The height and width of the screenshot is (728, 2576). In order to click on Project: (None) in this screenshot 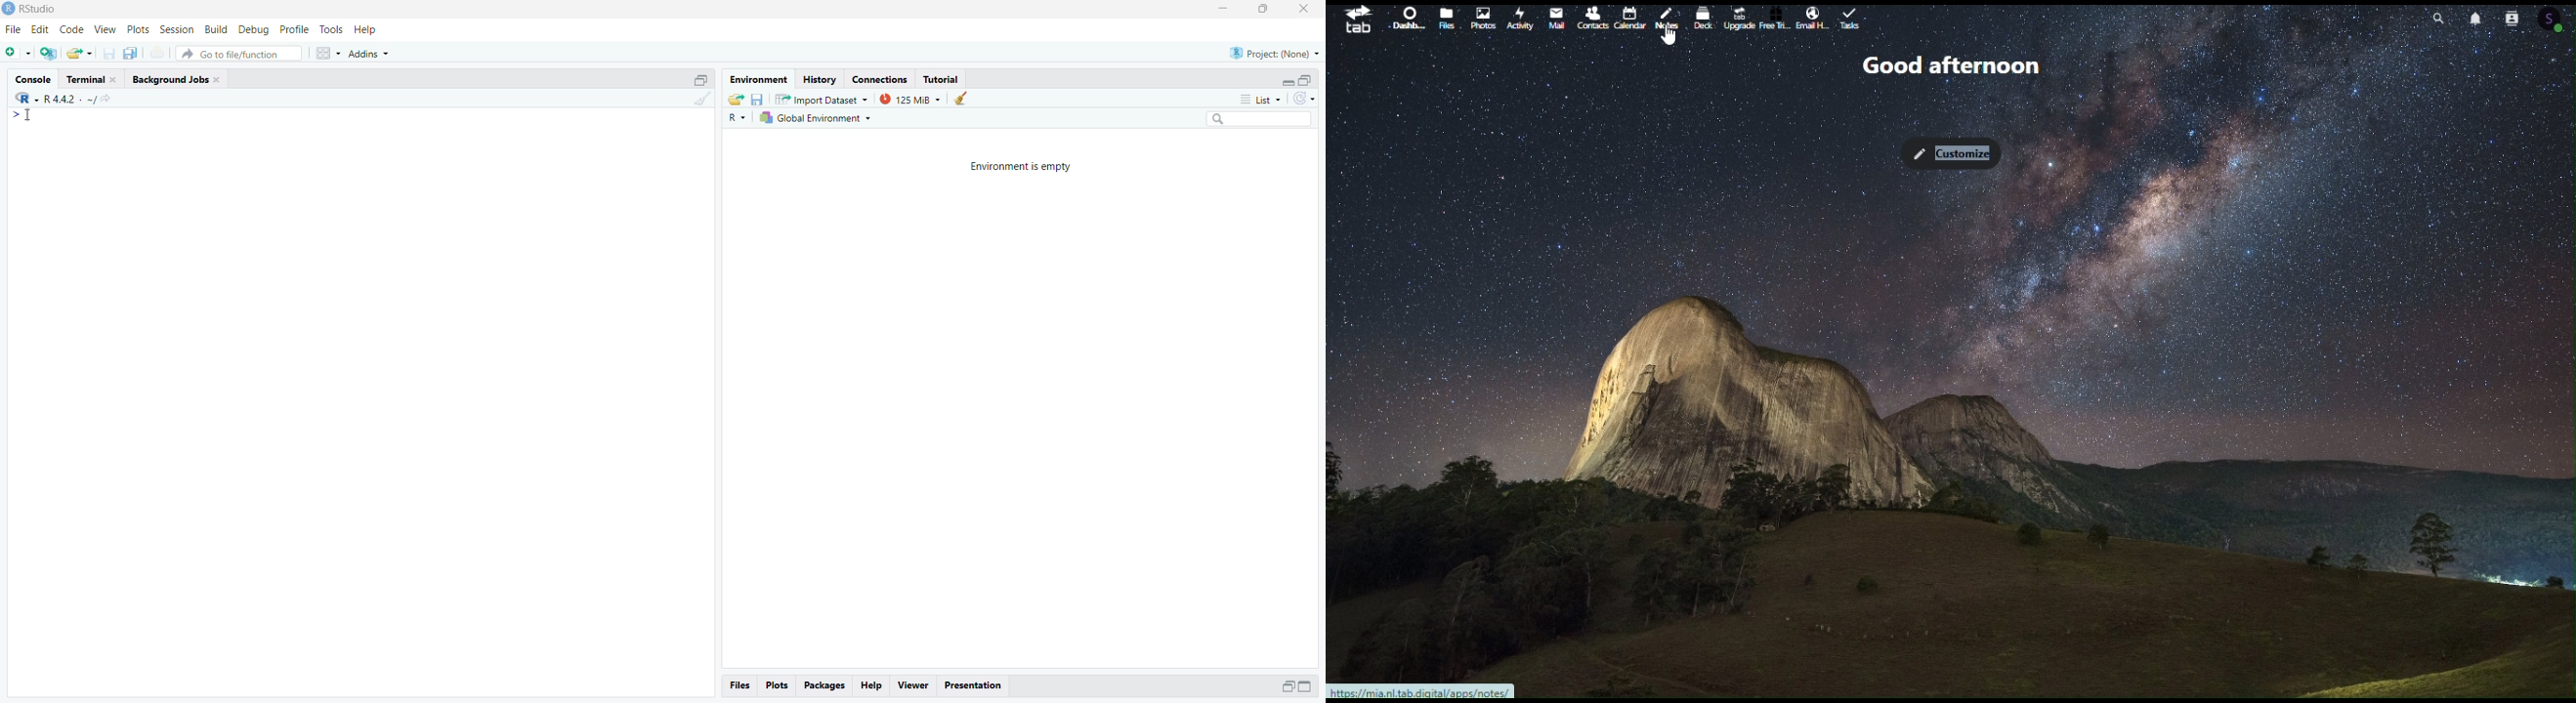, I will do `click(1277, 52)`.